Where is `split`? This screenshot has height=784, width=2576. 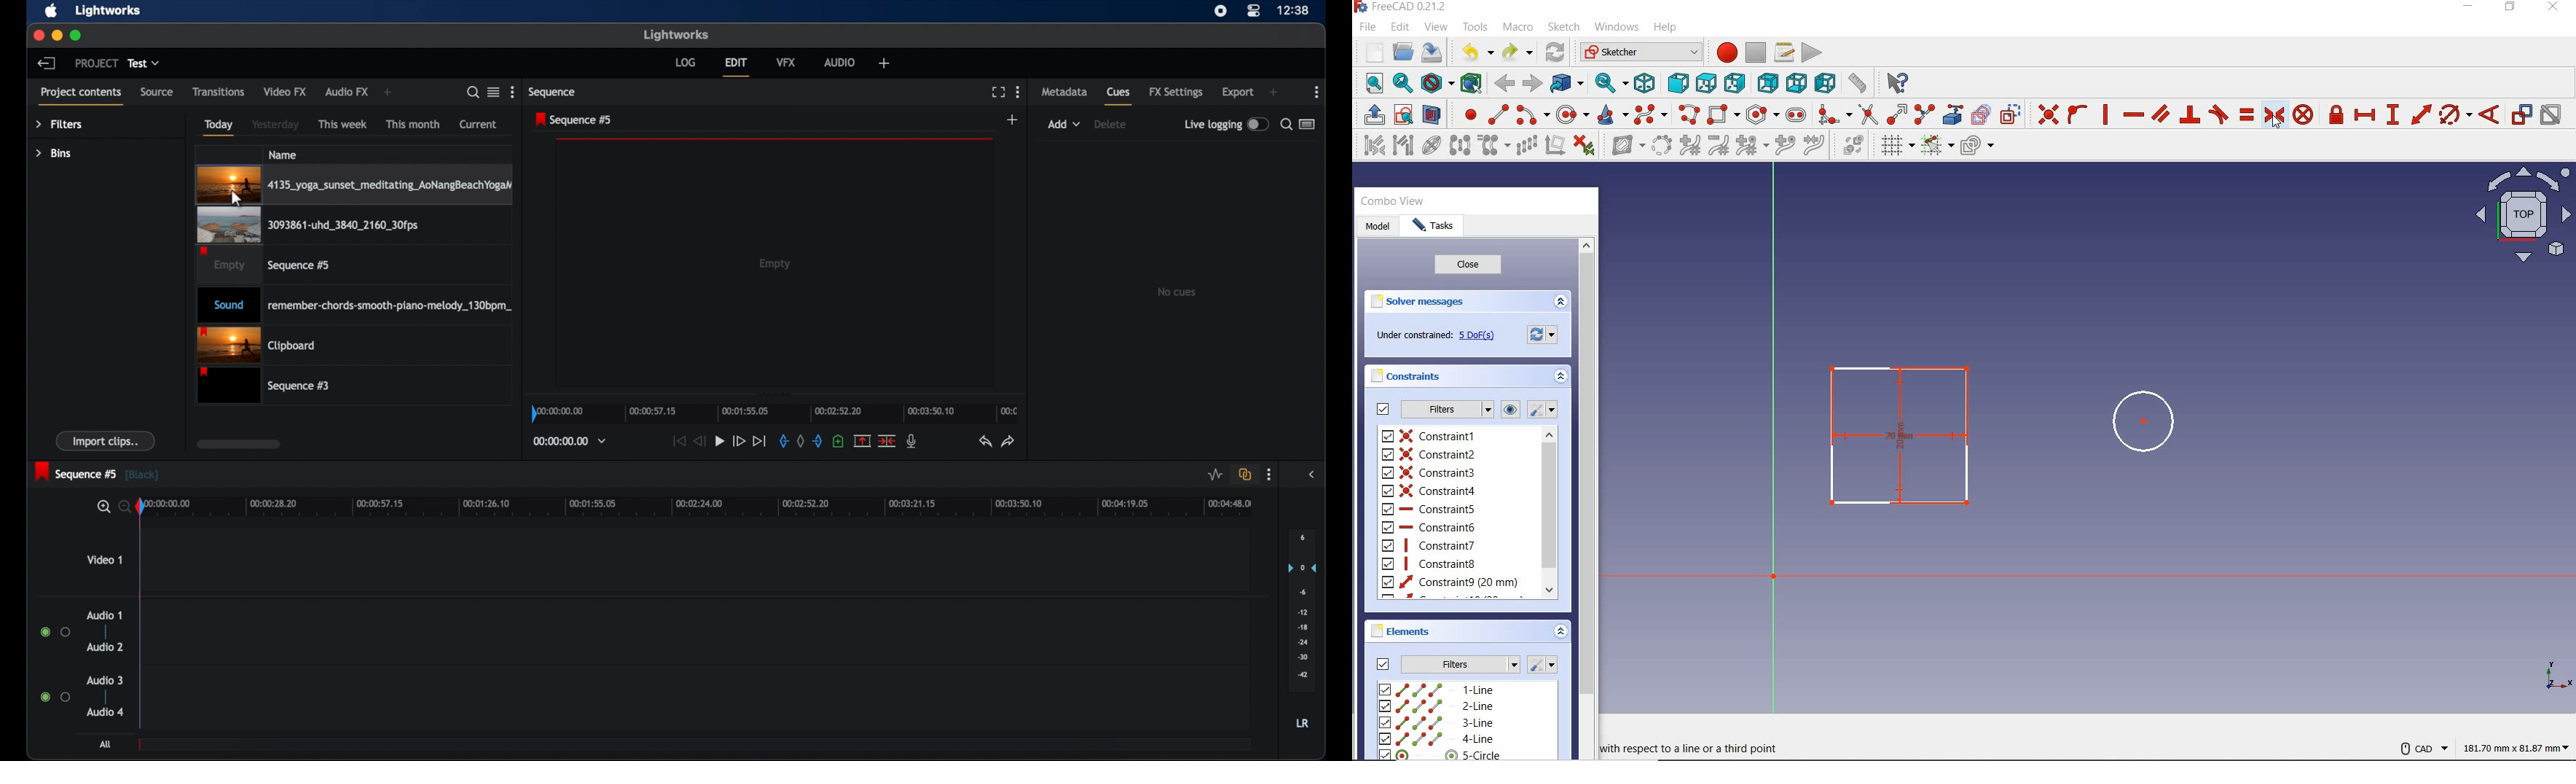 split is located at coordinates (887, 442).